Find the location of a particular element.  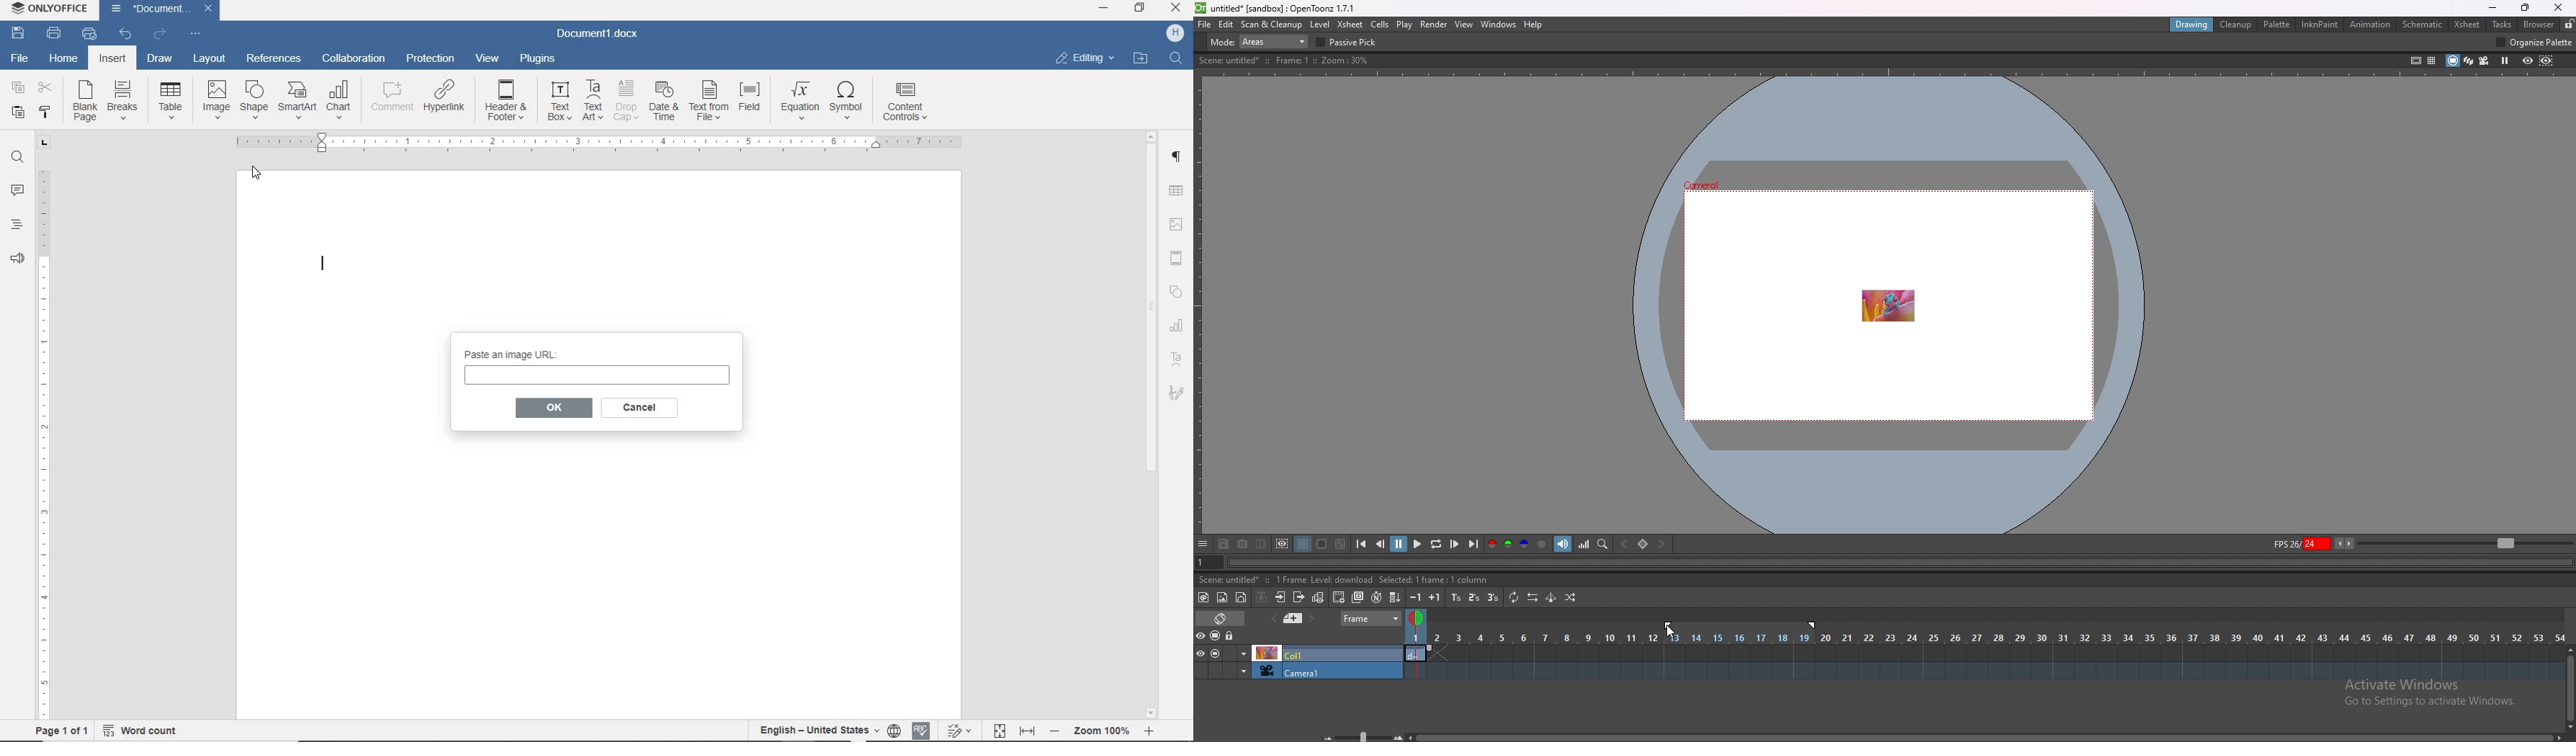

text from file is located at coordinates (710, 100).